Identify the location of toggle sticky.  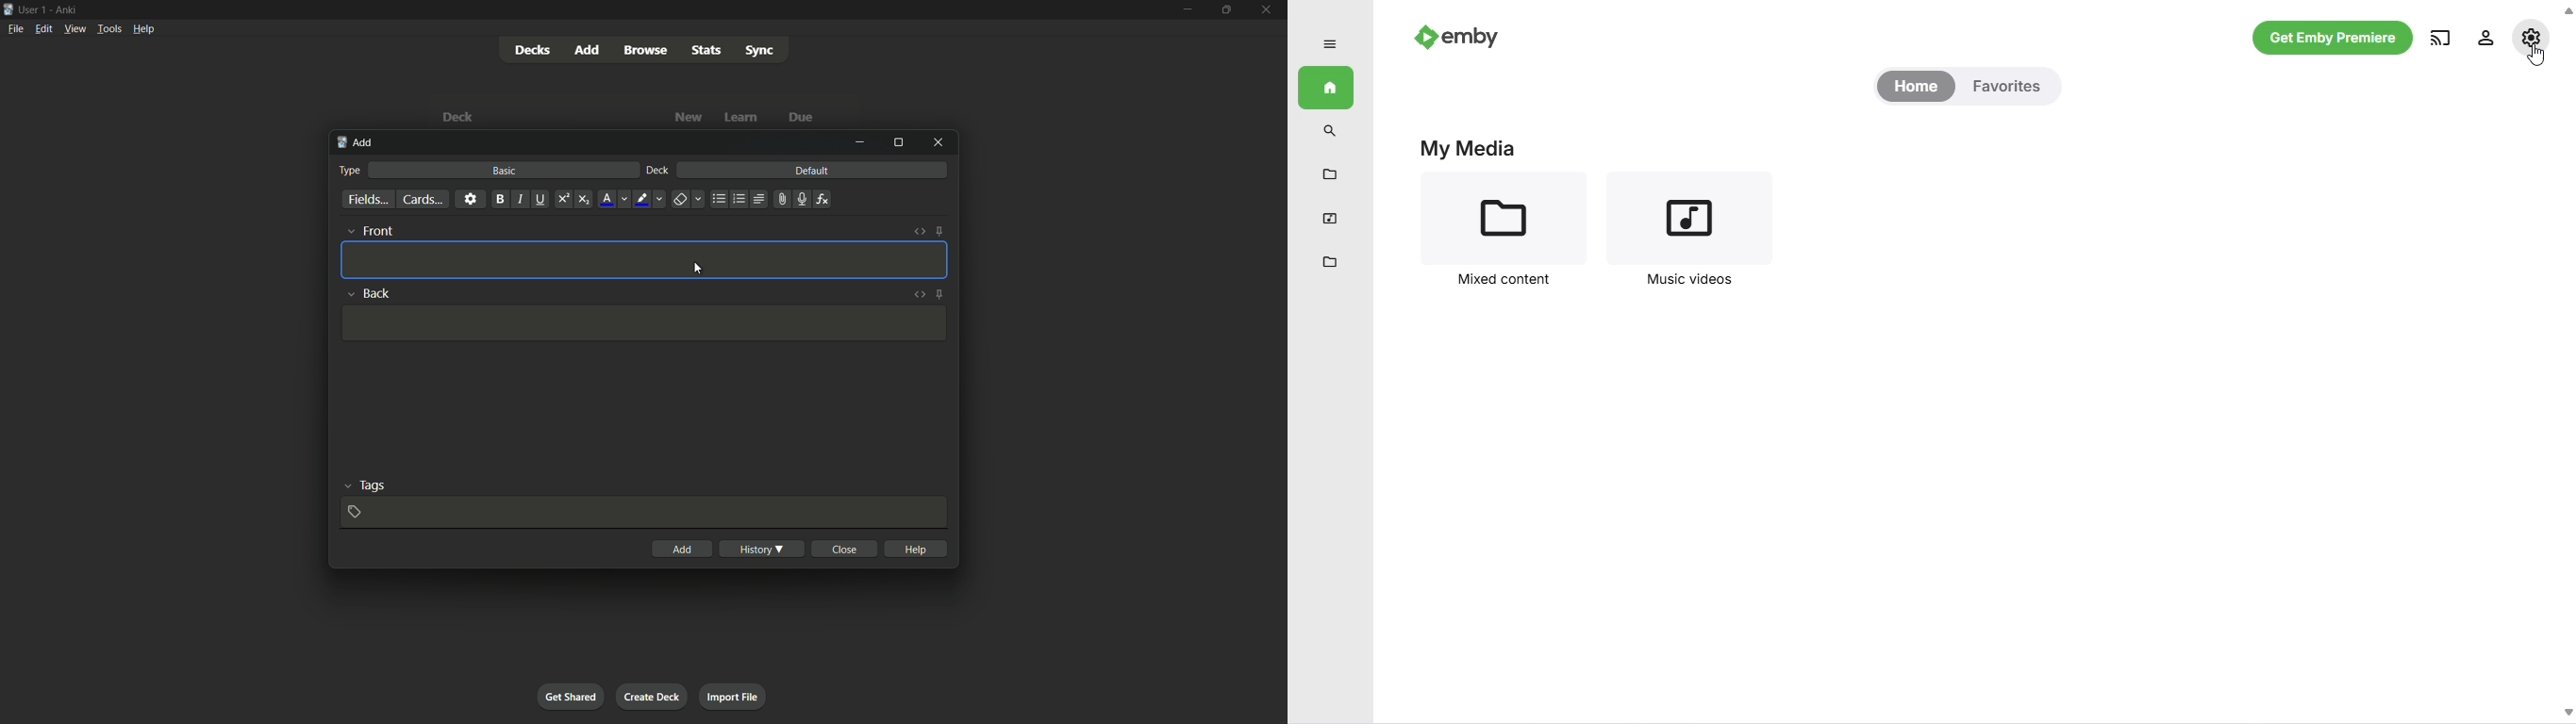
(940, 294).